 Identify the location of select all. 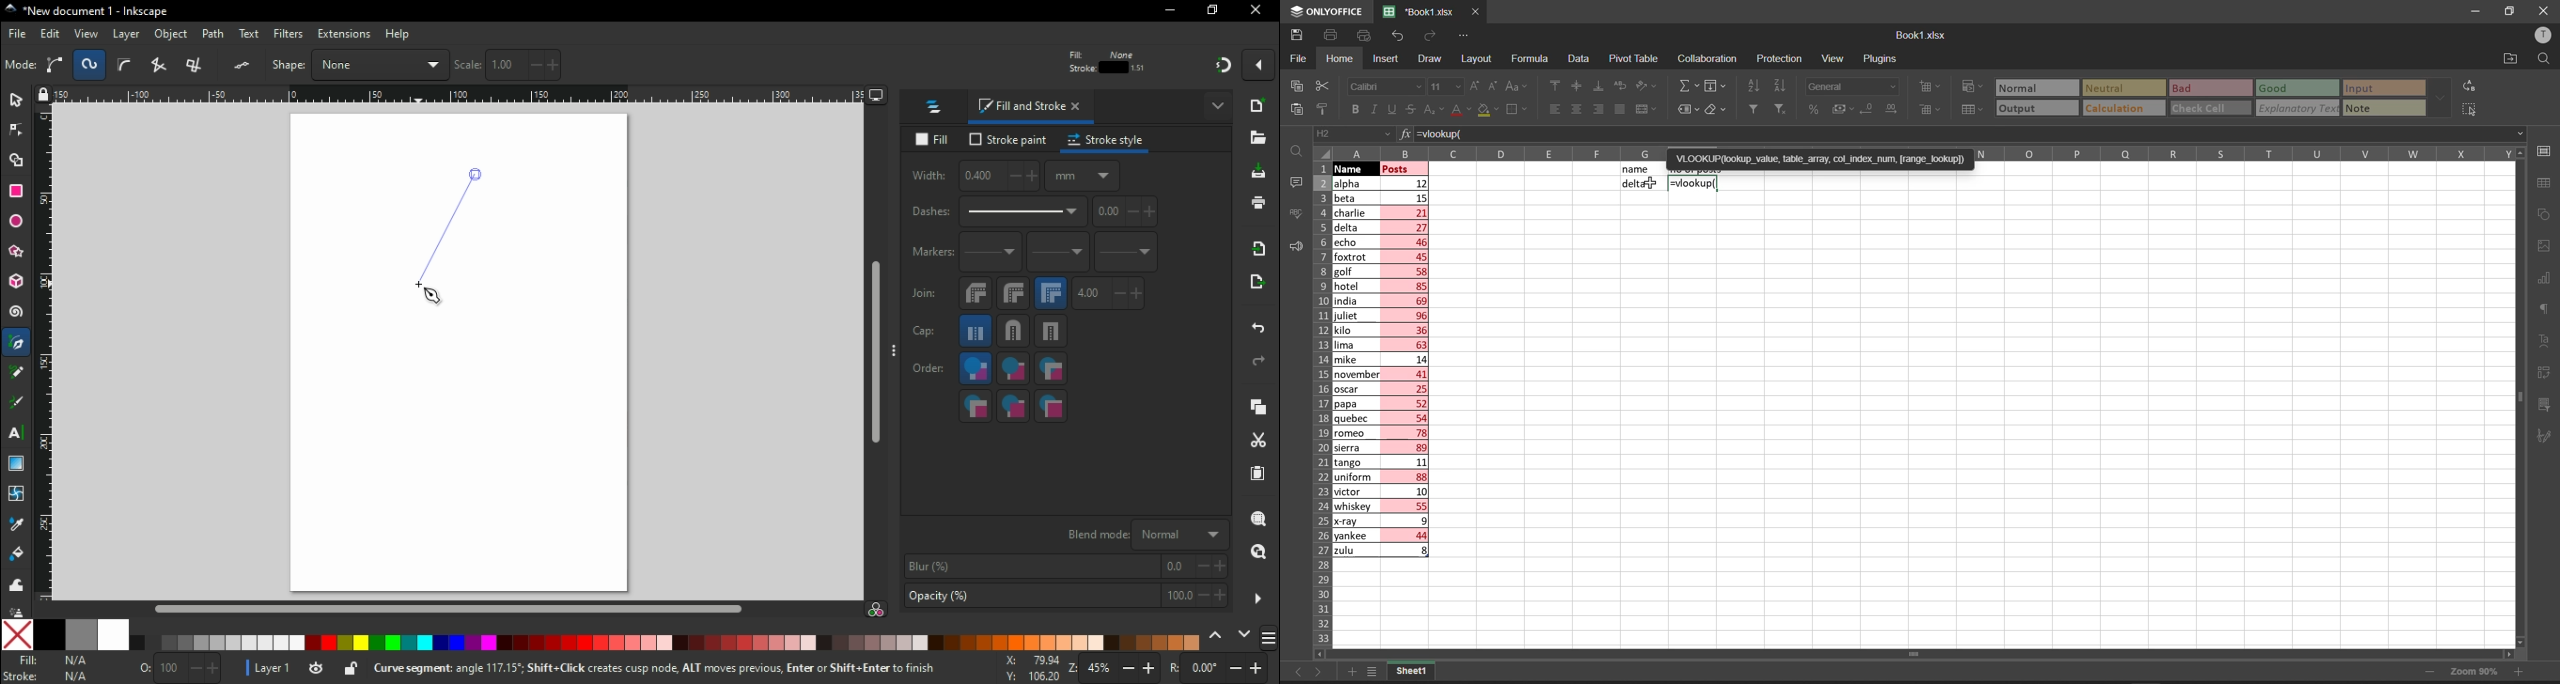
(1323, 153).